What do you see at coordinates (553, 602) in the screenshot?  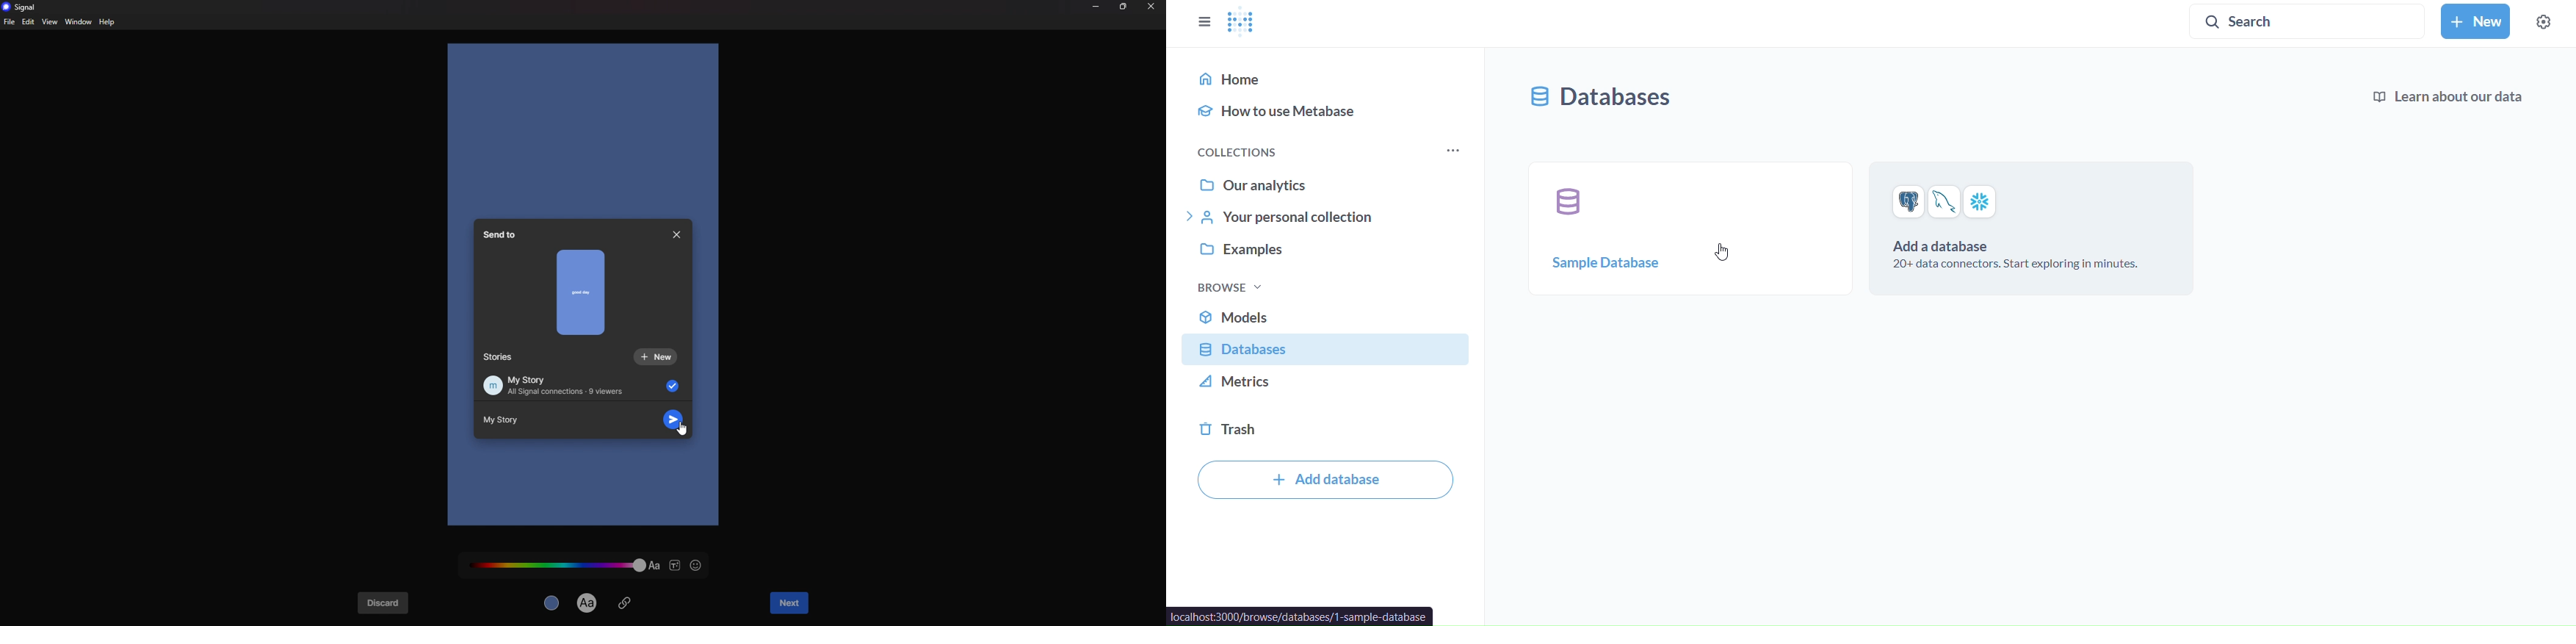 I see `background color` at bounding box center [553, 602].